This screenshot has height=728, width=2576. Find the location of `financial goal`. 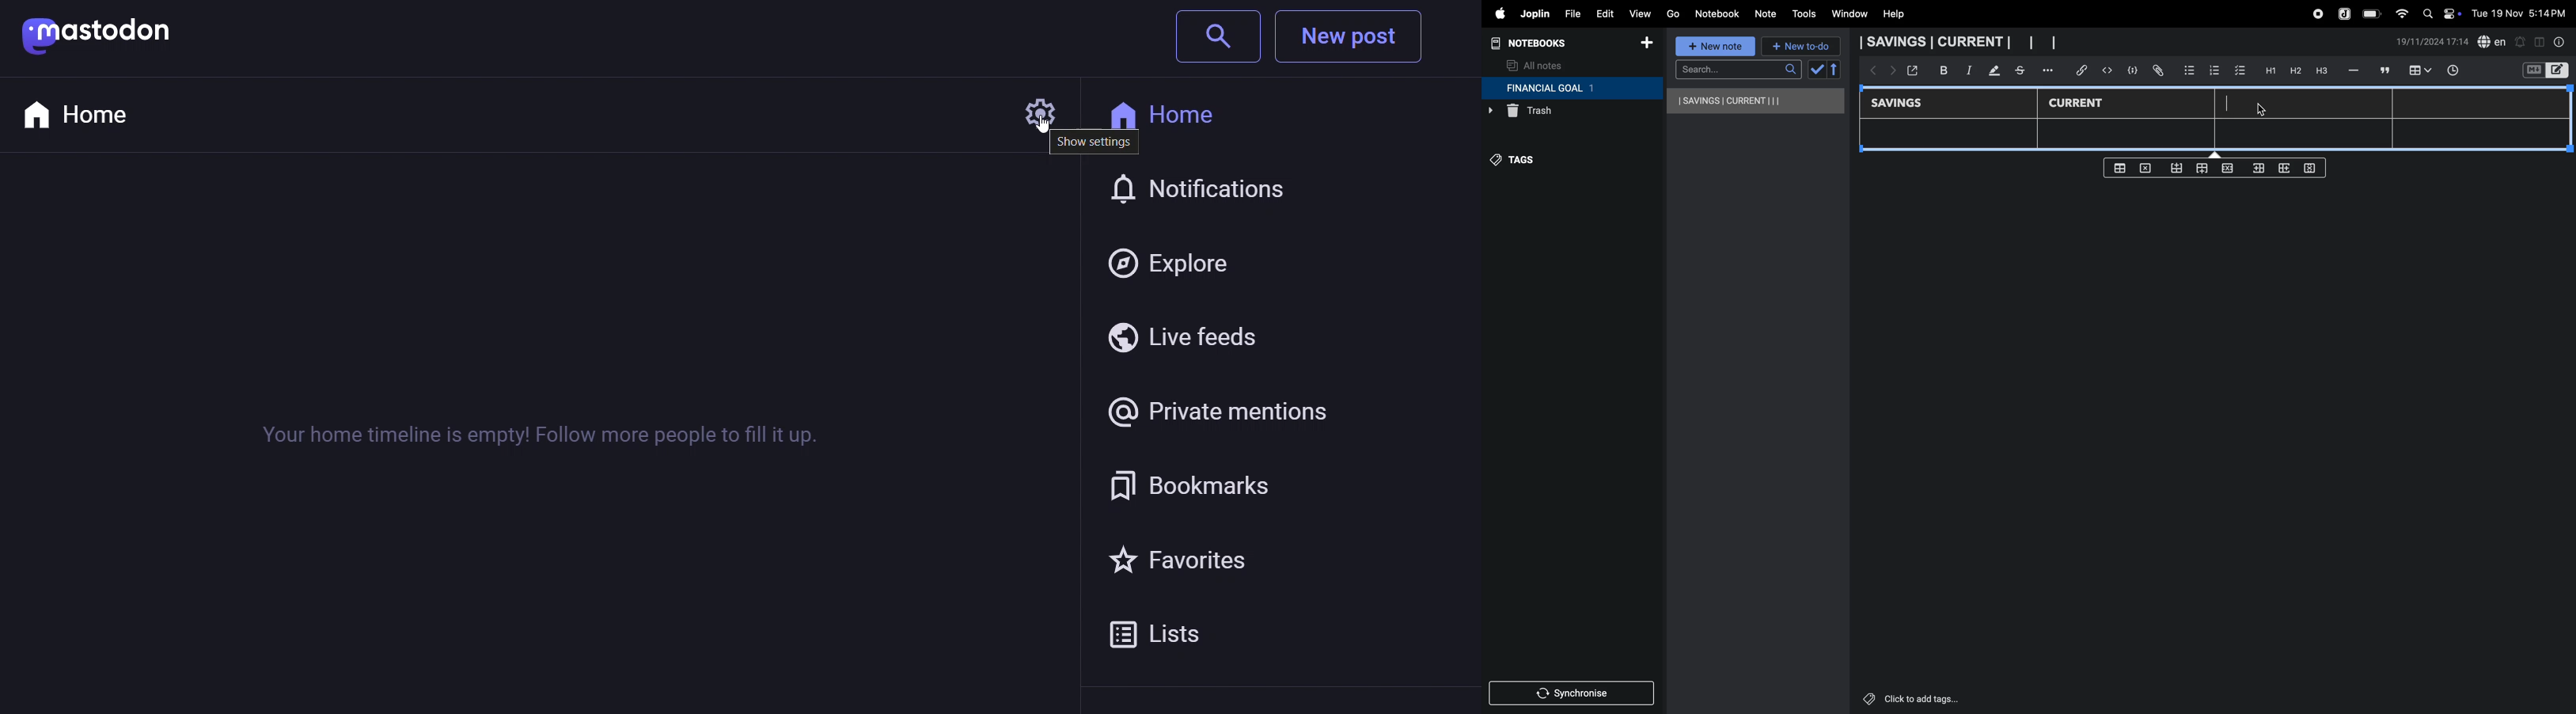

financial goal is located at coordinates (1572, 88).